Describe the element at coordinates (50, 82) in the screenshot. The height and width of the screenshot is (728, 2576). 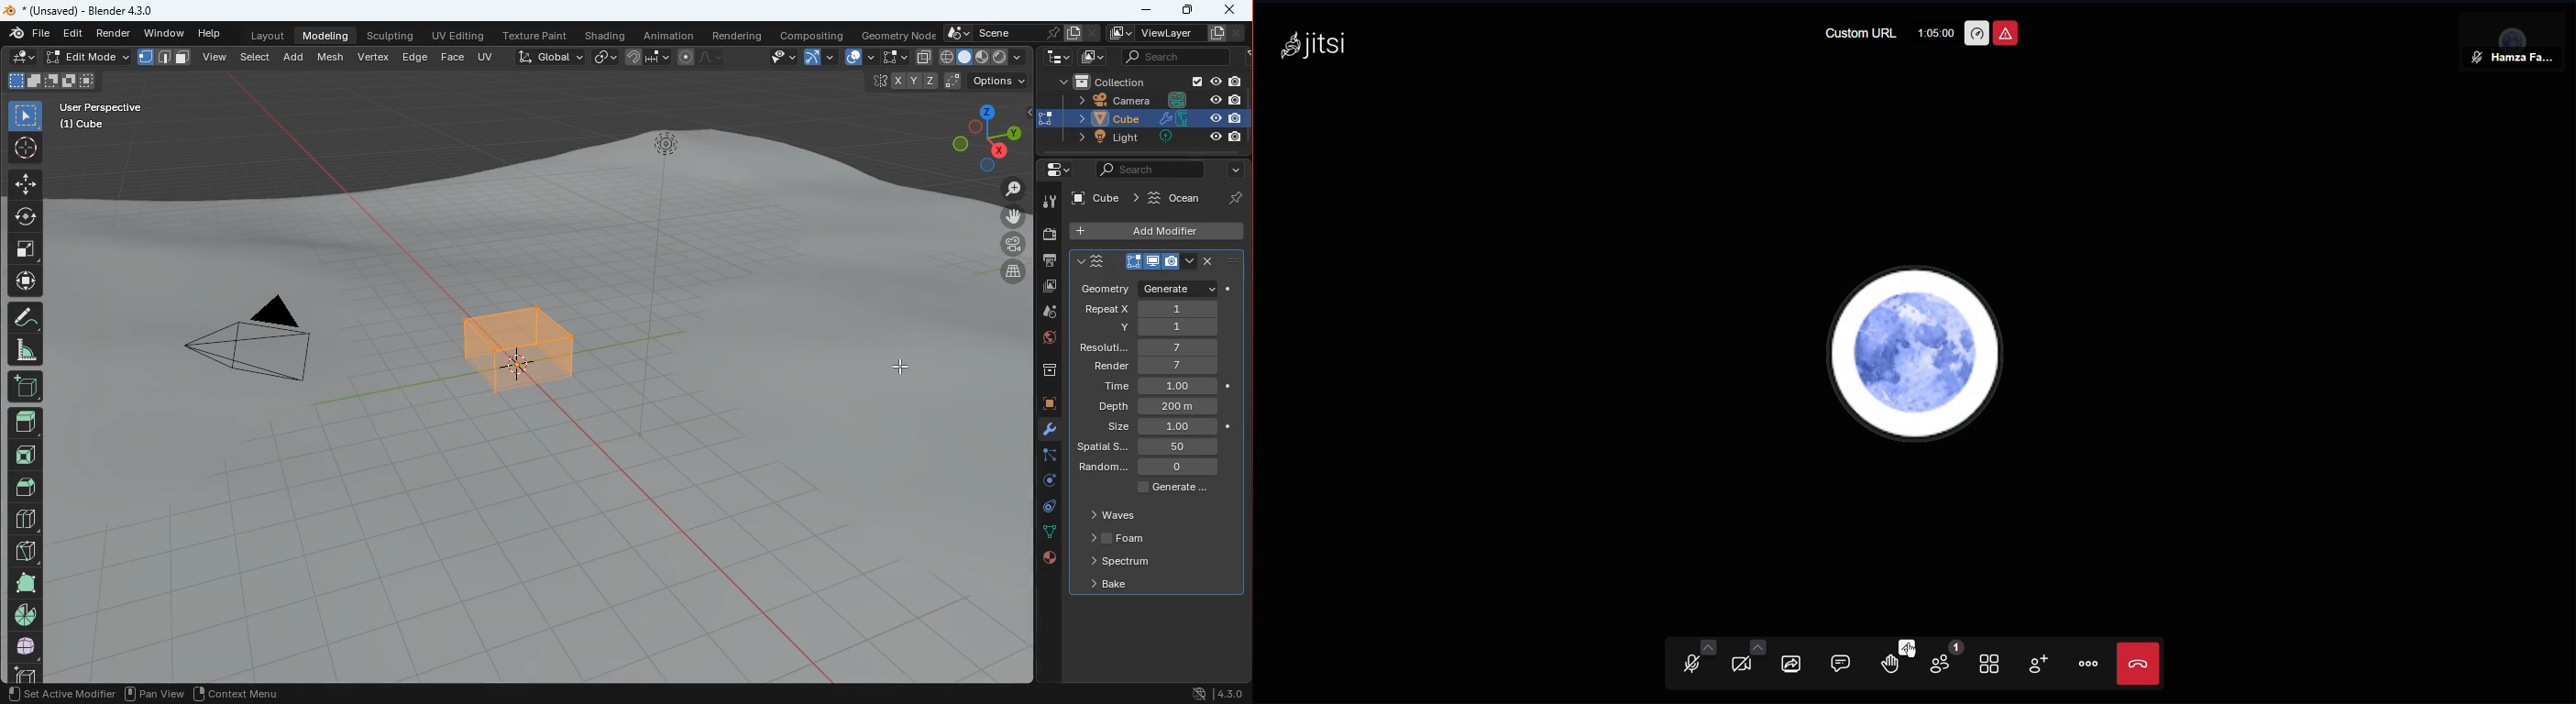
I see `size` at that location.